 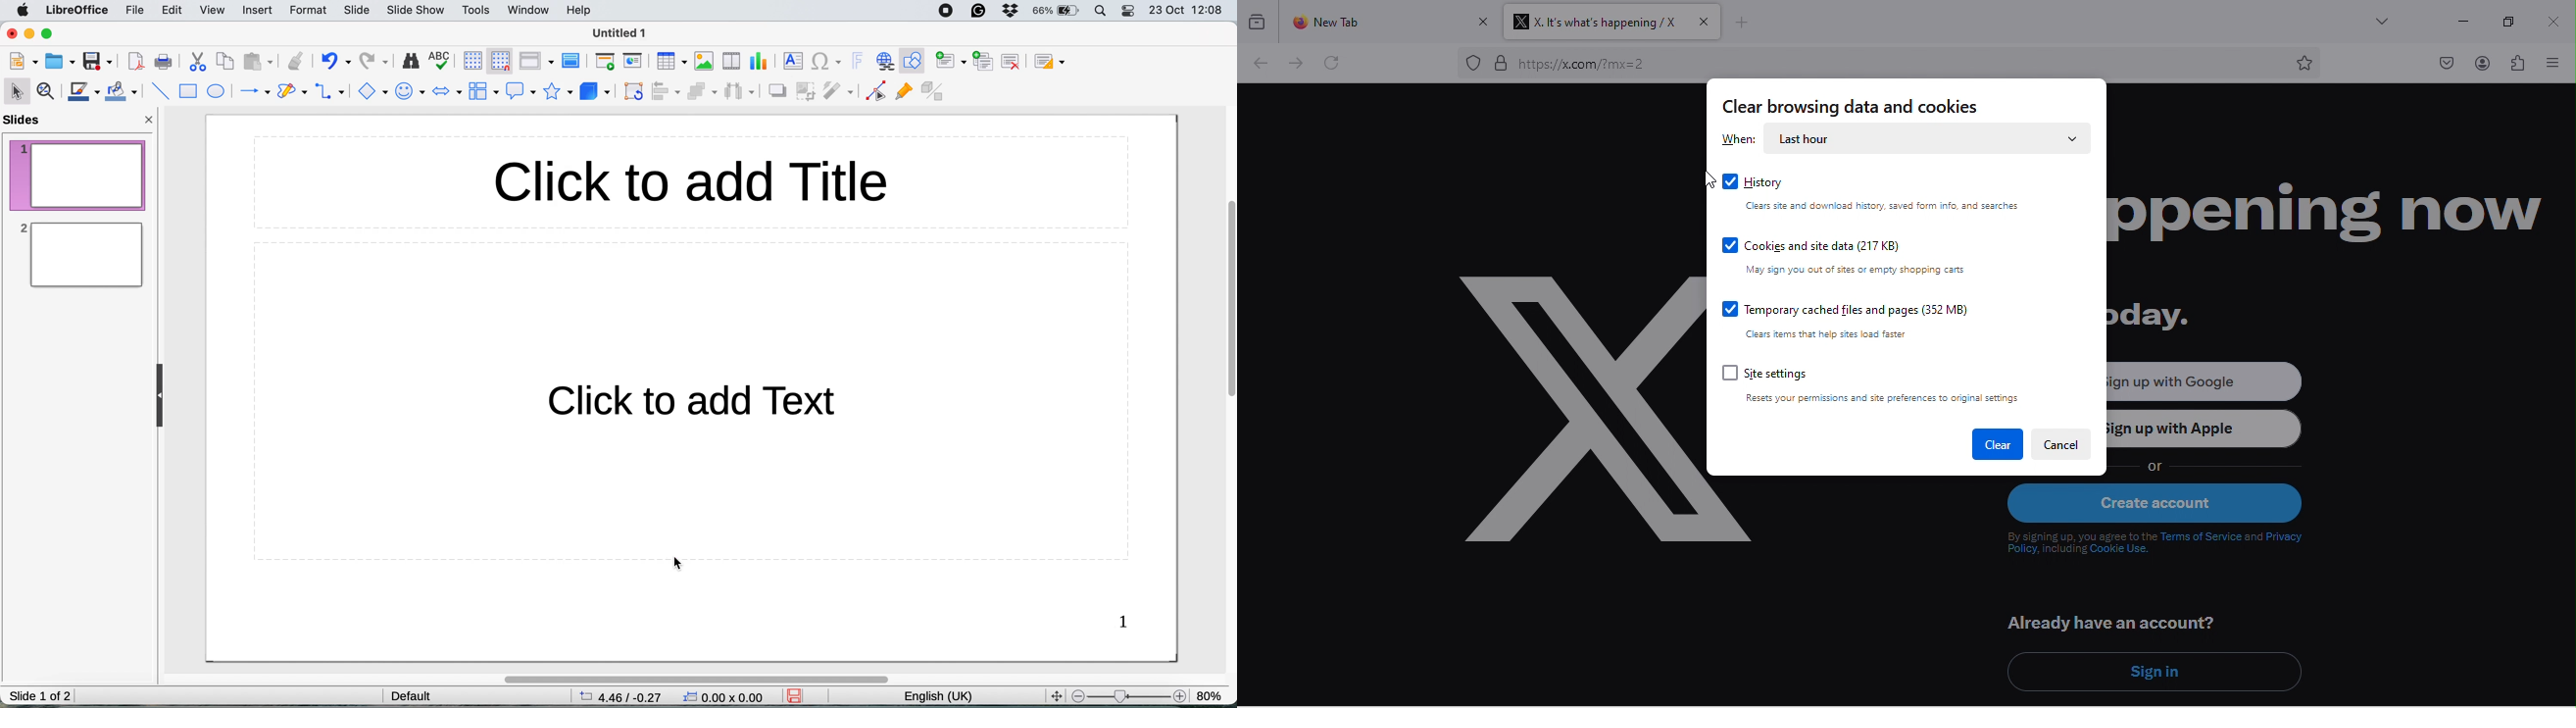 I want to click on bookmark, so click(x=2295, y=64).